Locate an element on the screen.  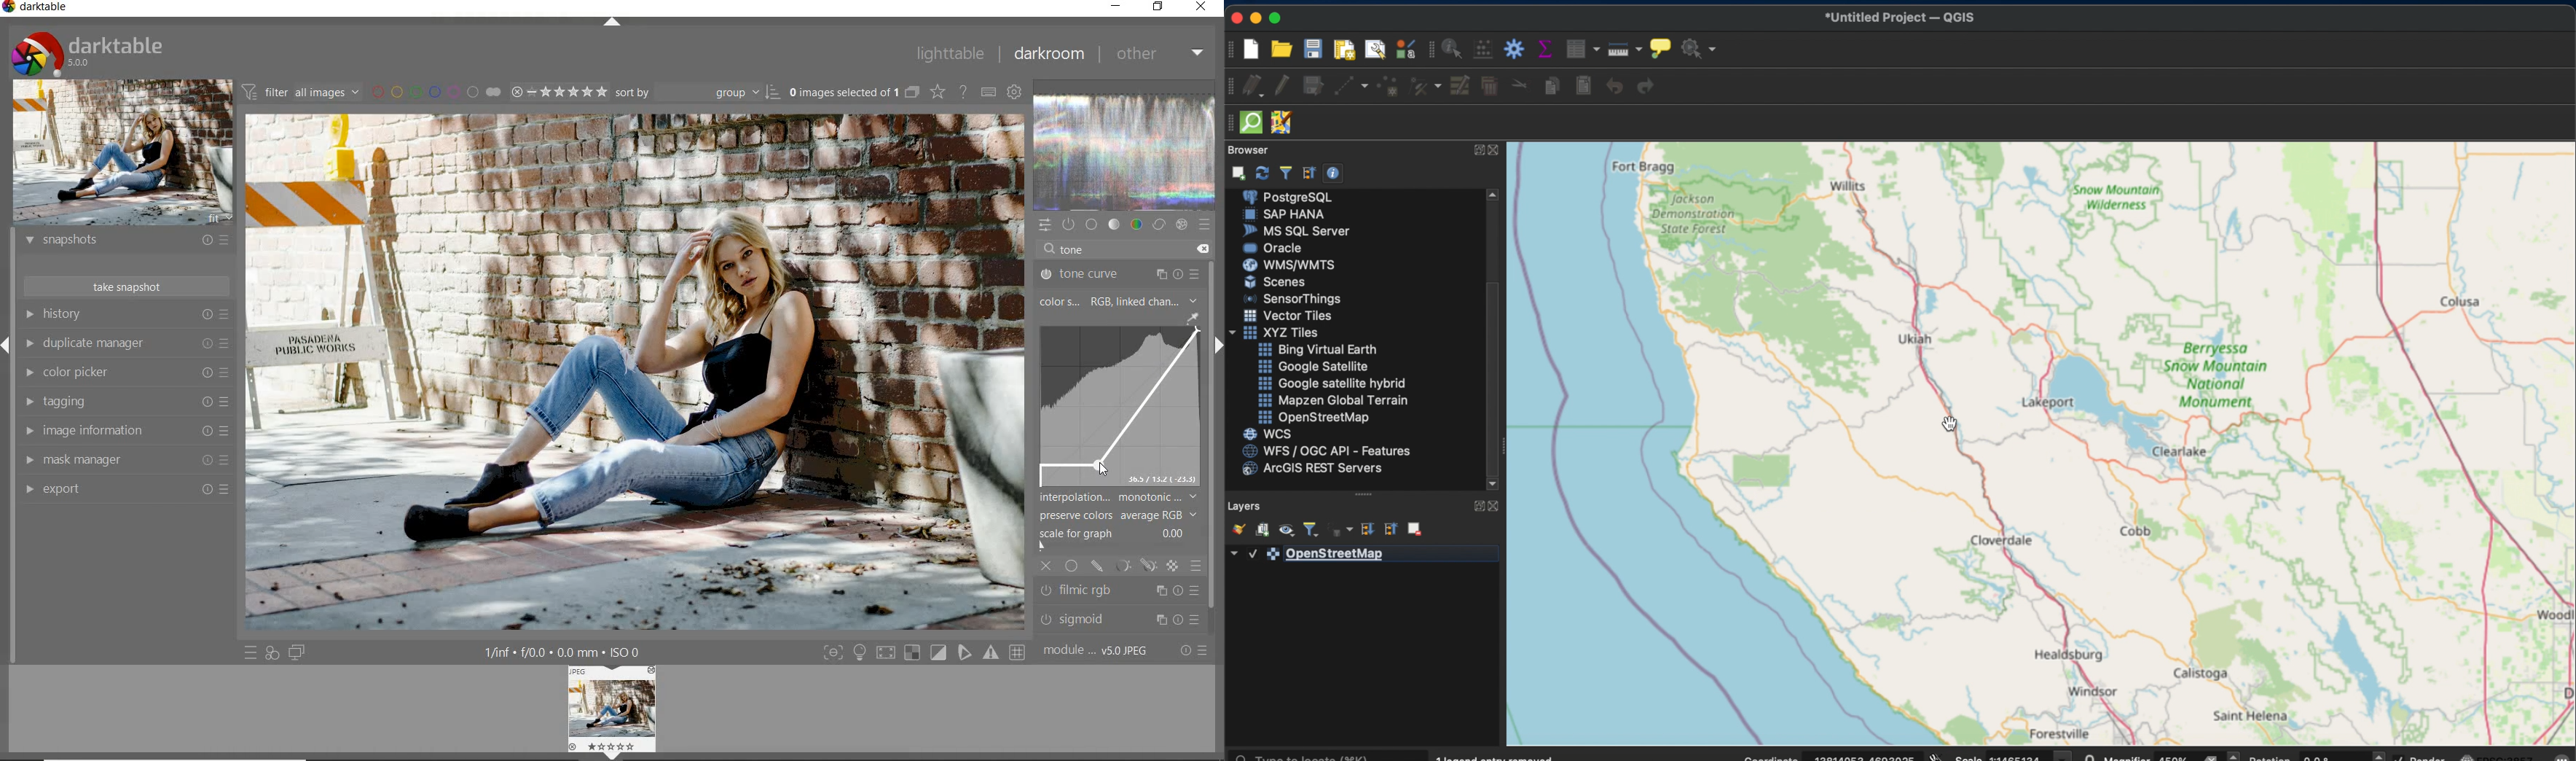
base is located at coordinates (1093, 225).